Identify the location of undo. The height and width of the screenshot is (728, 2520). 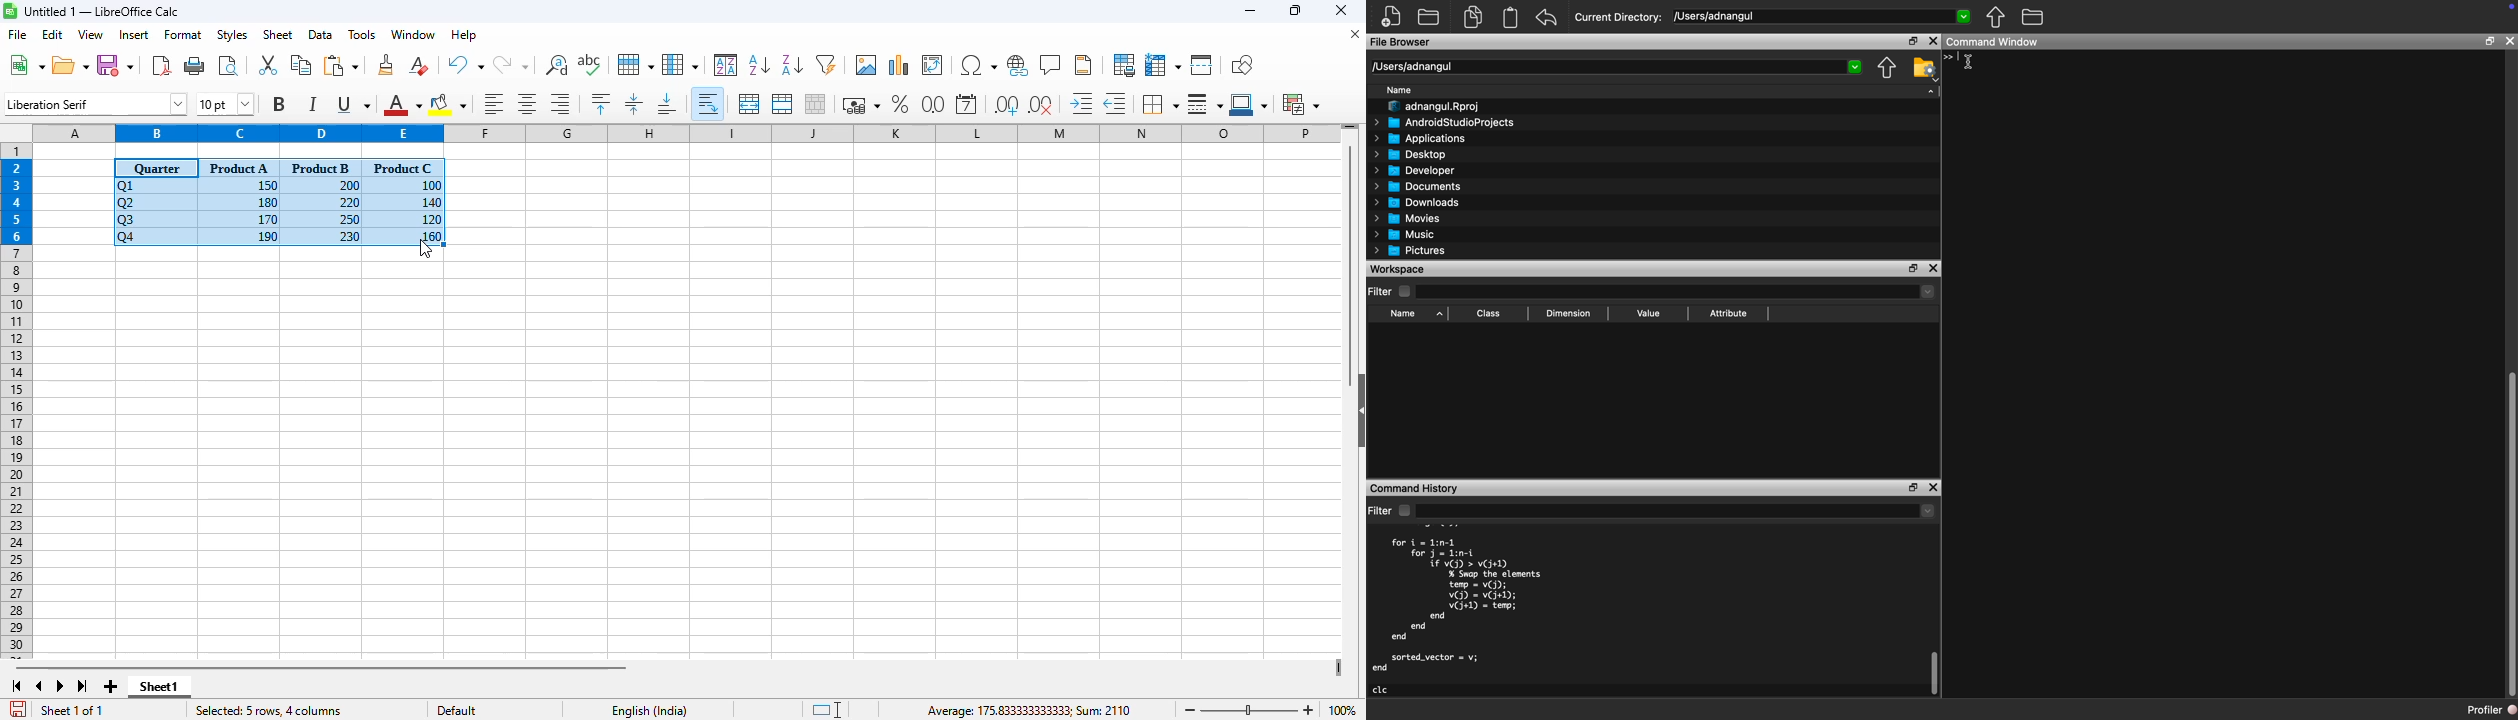
(465, 65).